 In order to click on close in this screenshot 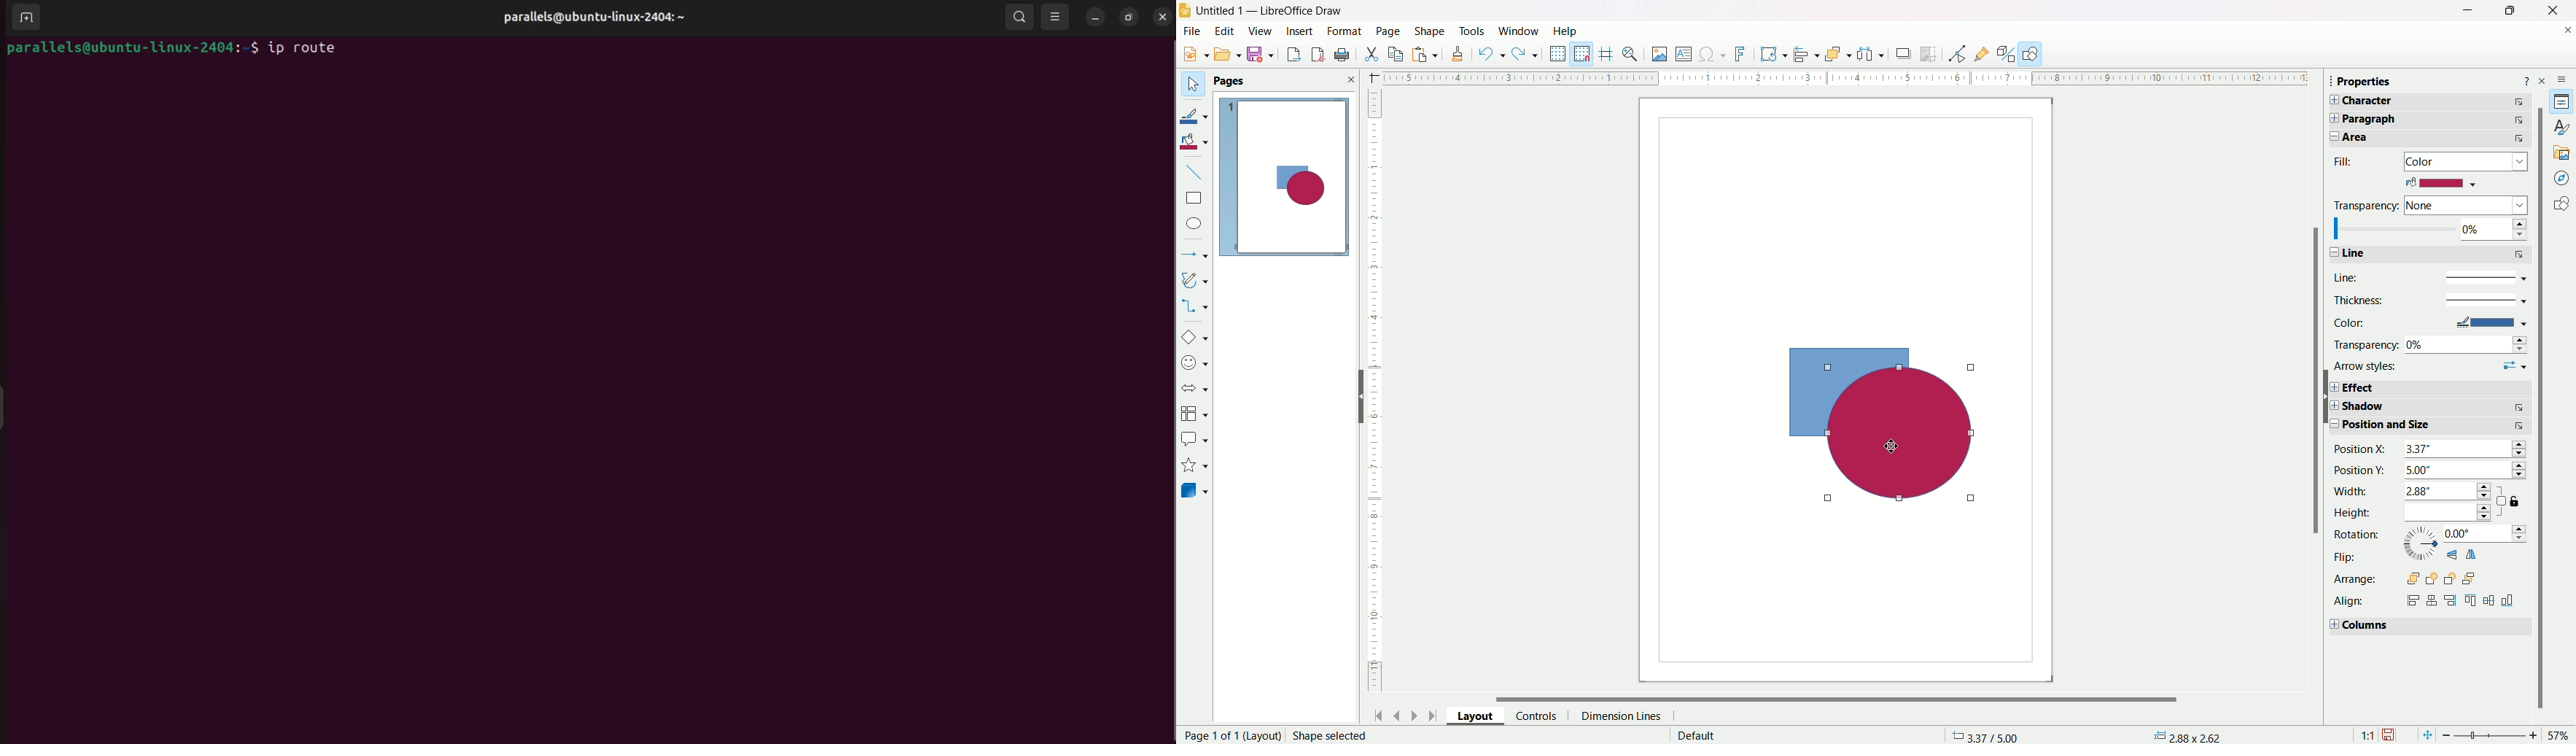, I will do `click(2548, 11)`.